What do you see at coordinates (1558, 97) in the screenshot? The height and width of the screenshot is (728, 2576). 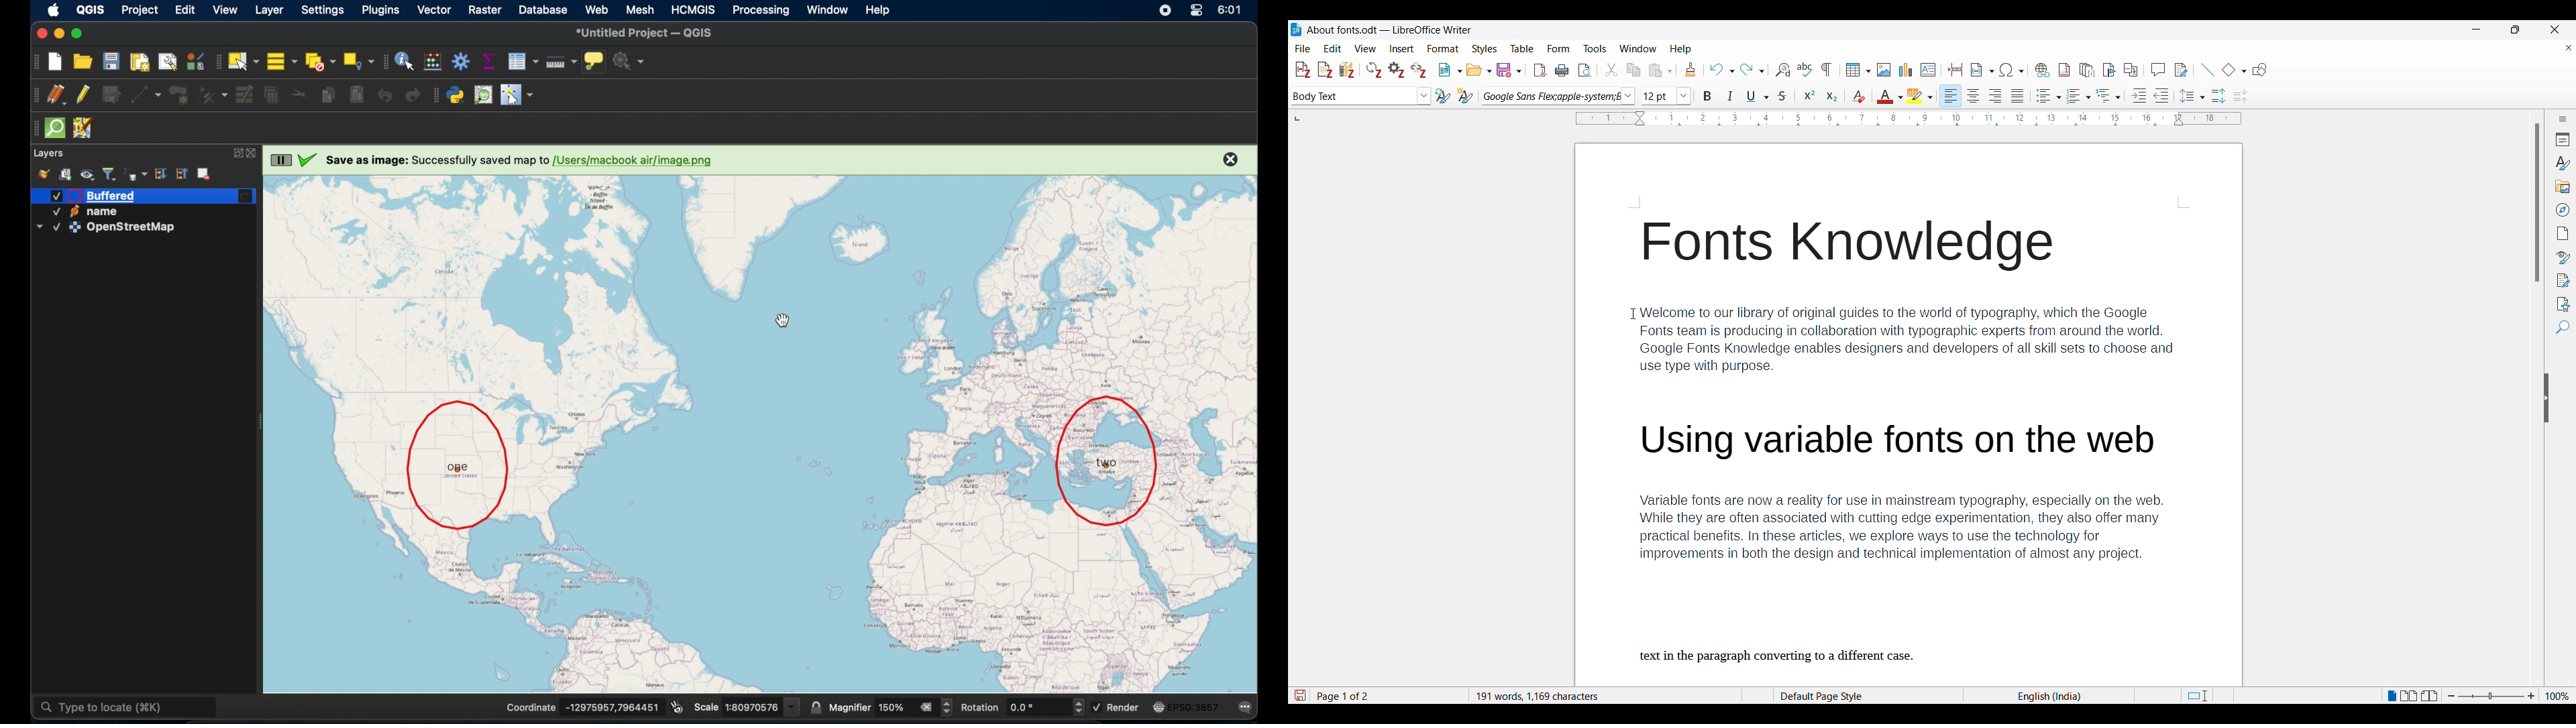 I see `Font options` at bounding box center [1558, 97].